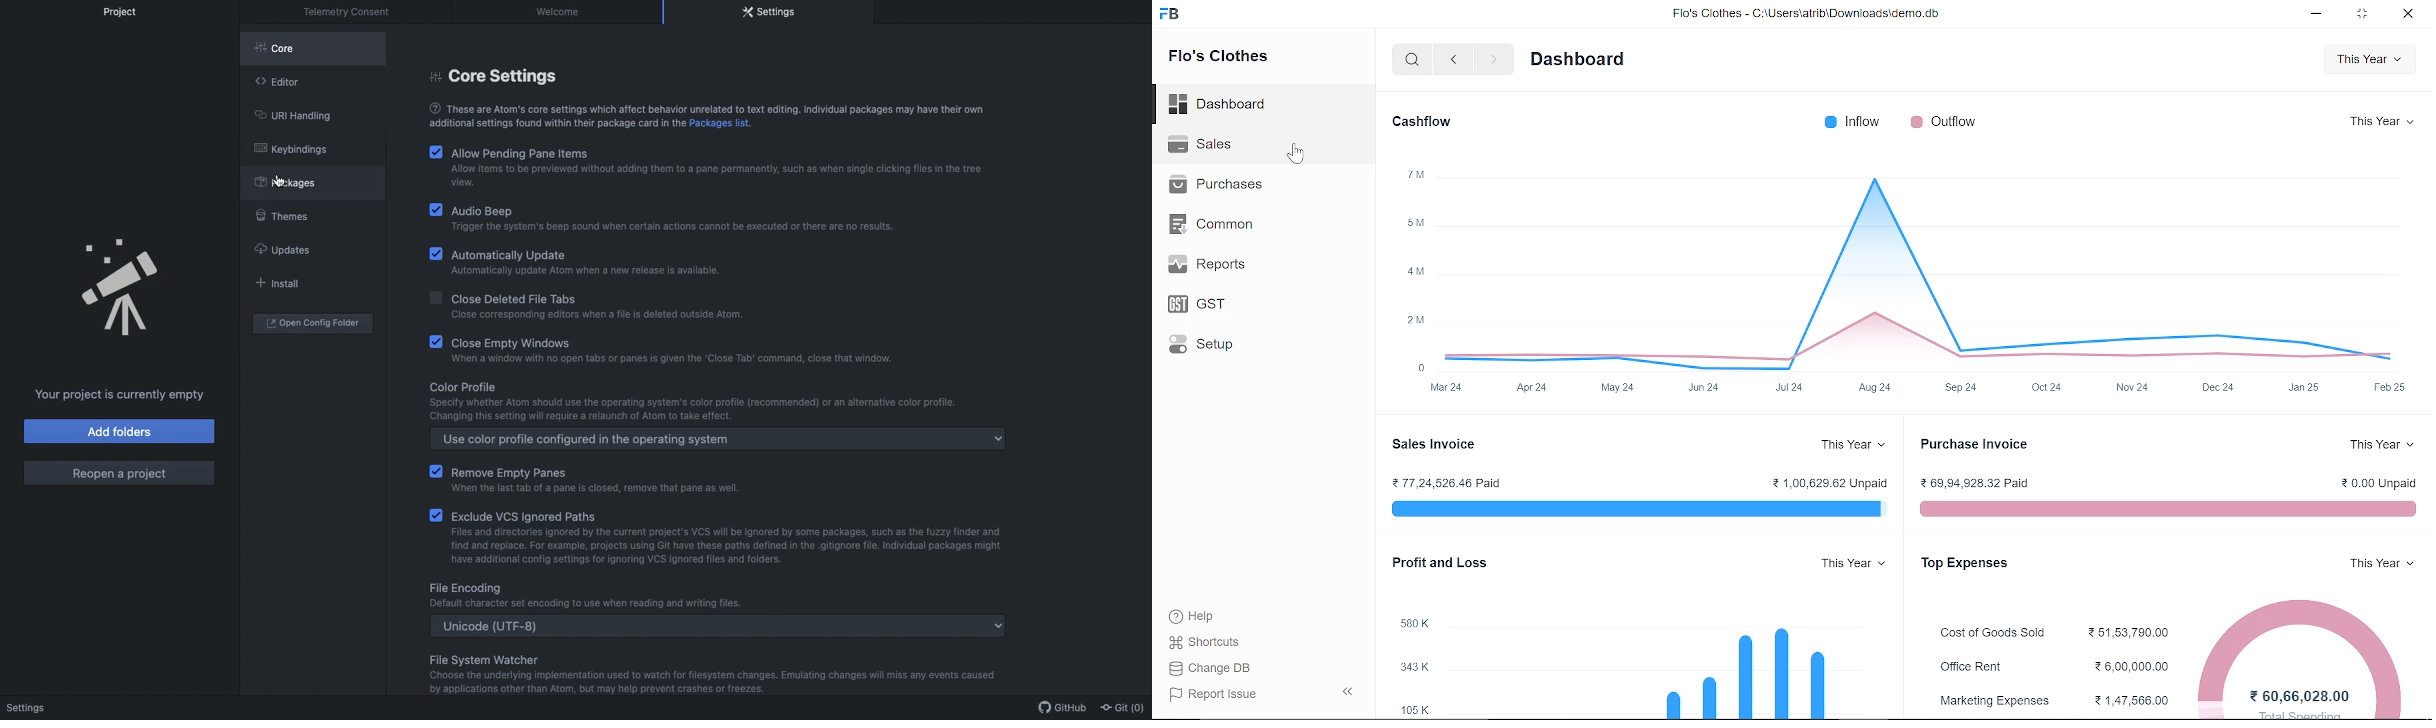 This screenshot has width=2436, height=728. Describe the element at coordinates (1213, 263) in the screenshot. I see `Reports.` at that location.